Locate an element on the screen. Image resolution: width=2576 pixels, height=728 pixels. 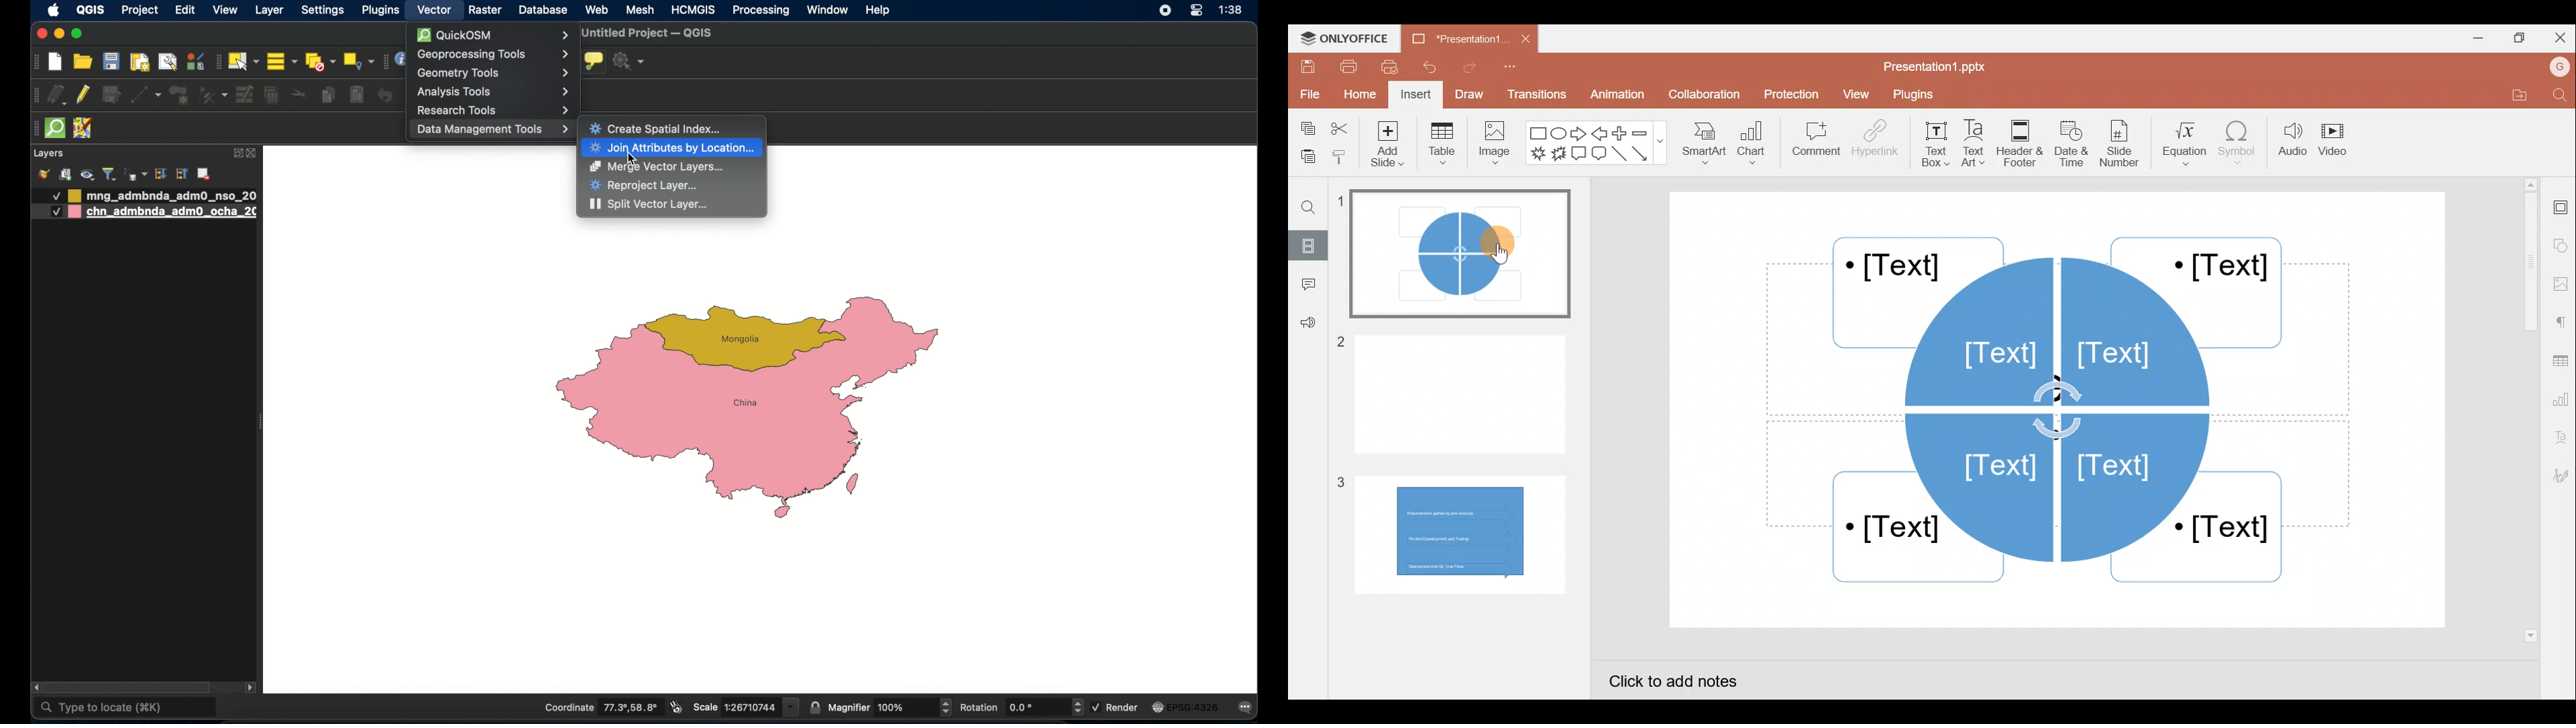
Cut is located at coordinates (1339, 125).